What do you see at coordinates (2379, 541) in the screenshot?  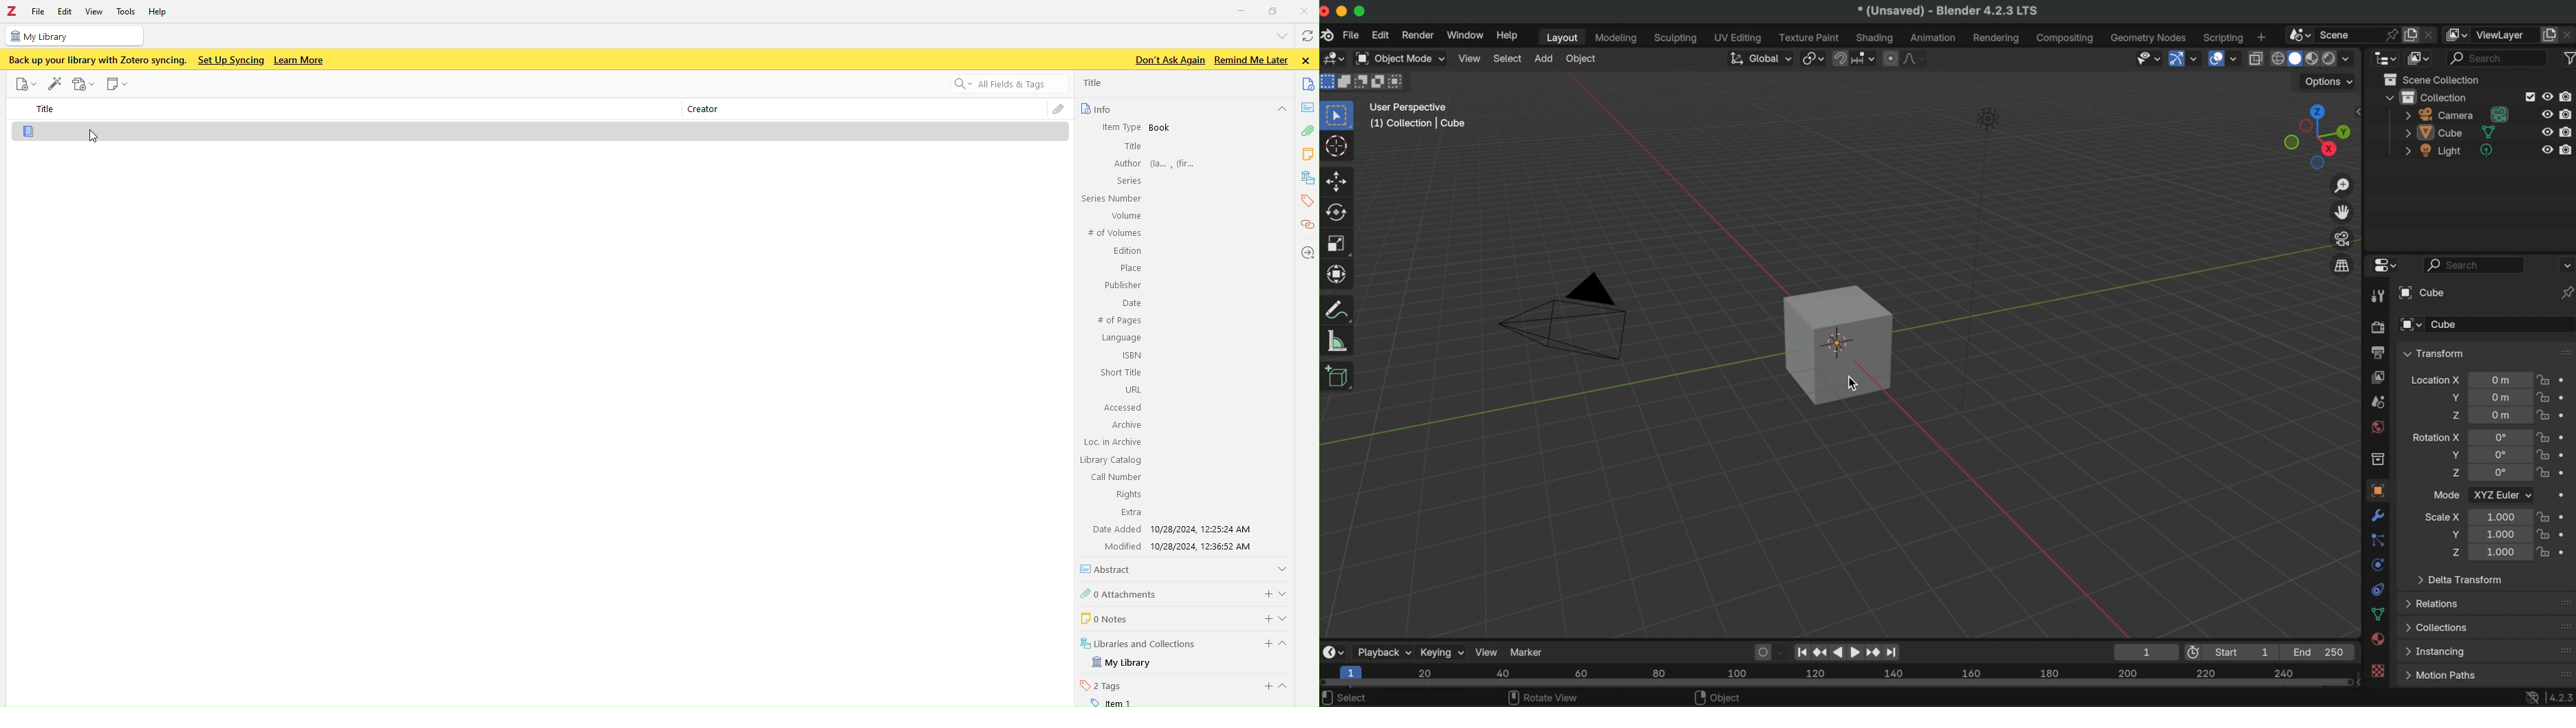 I see `particles` at bounding box center [2379, 541].